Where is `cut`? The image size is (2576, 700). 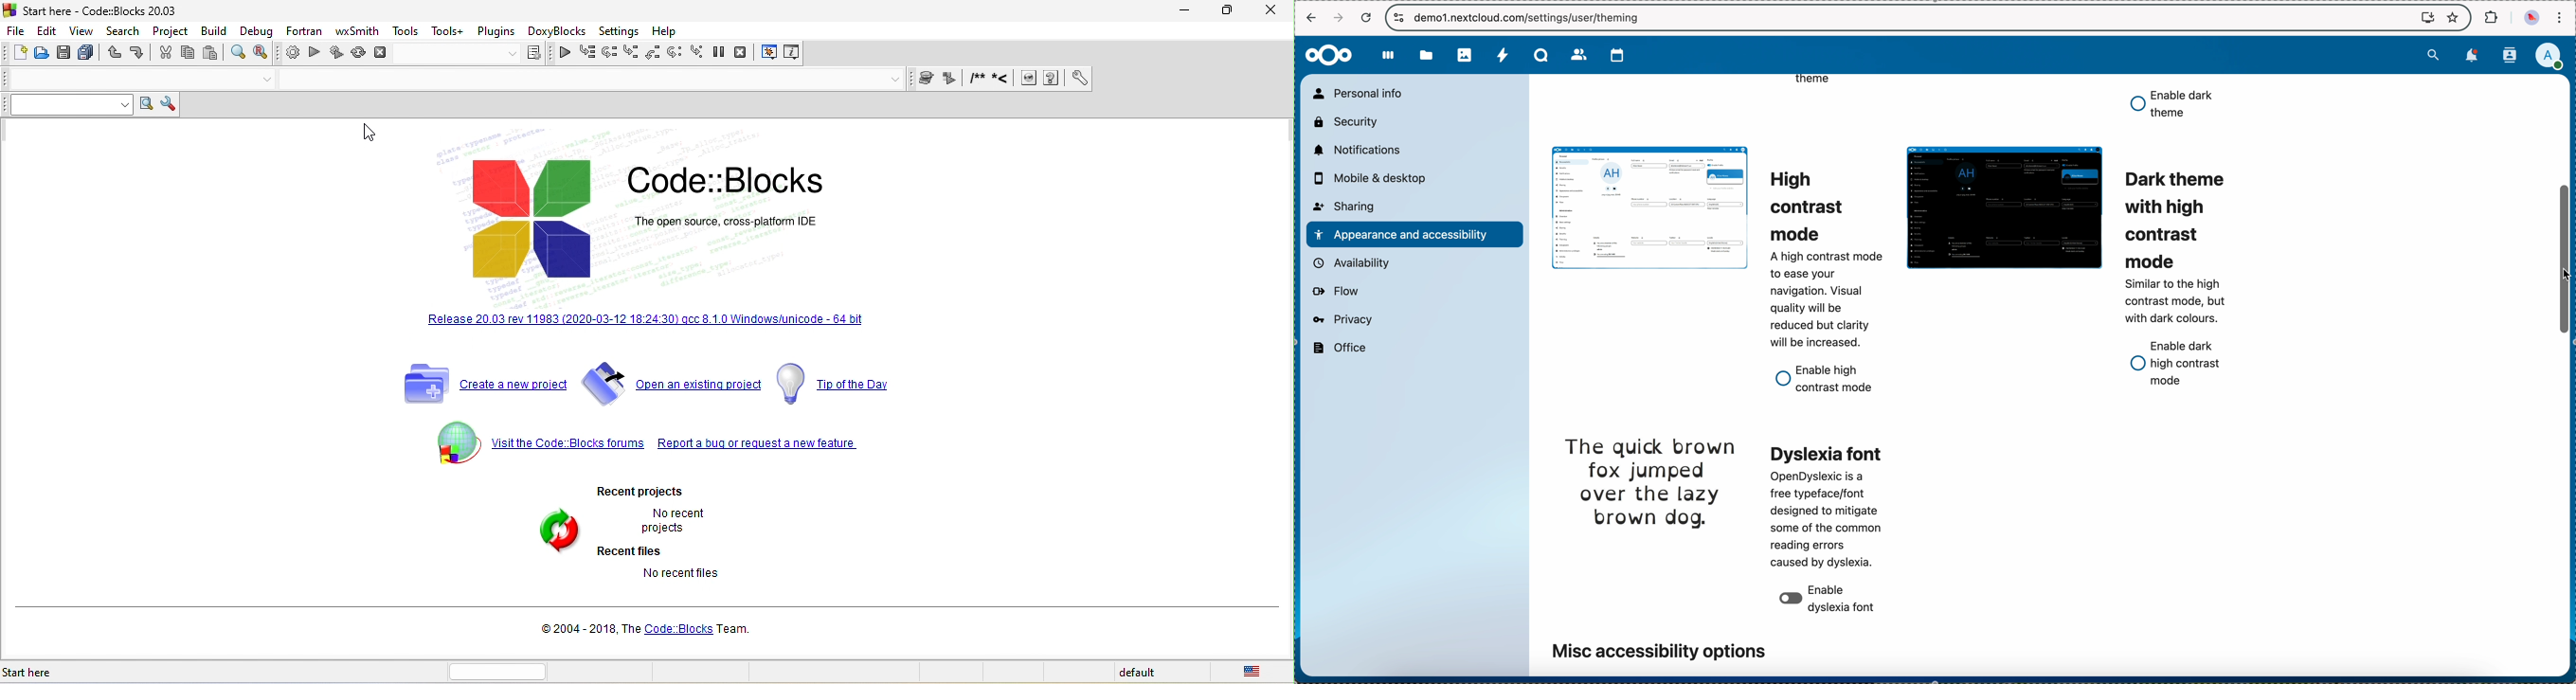
cut is located at coordinates (162, 53).